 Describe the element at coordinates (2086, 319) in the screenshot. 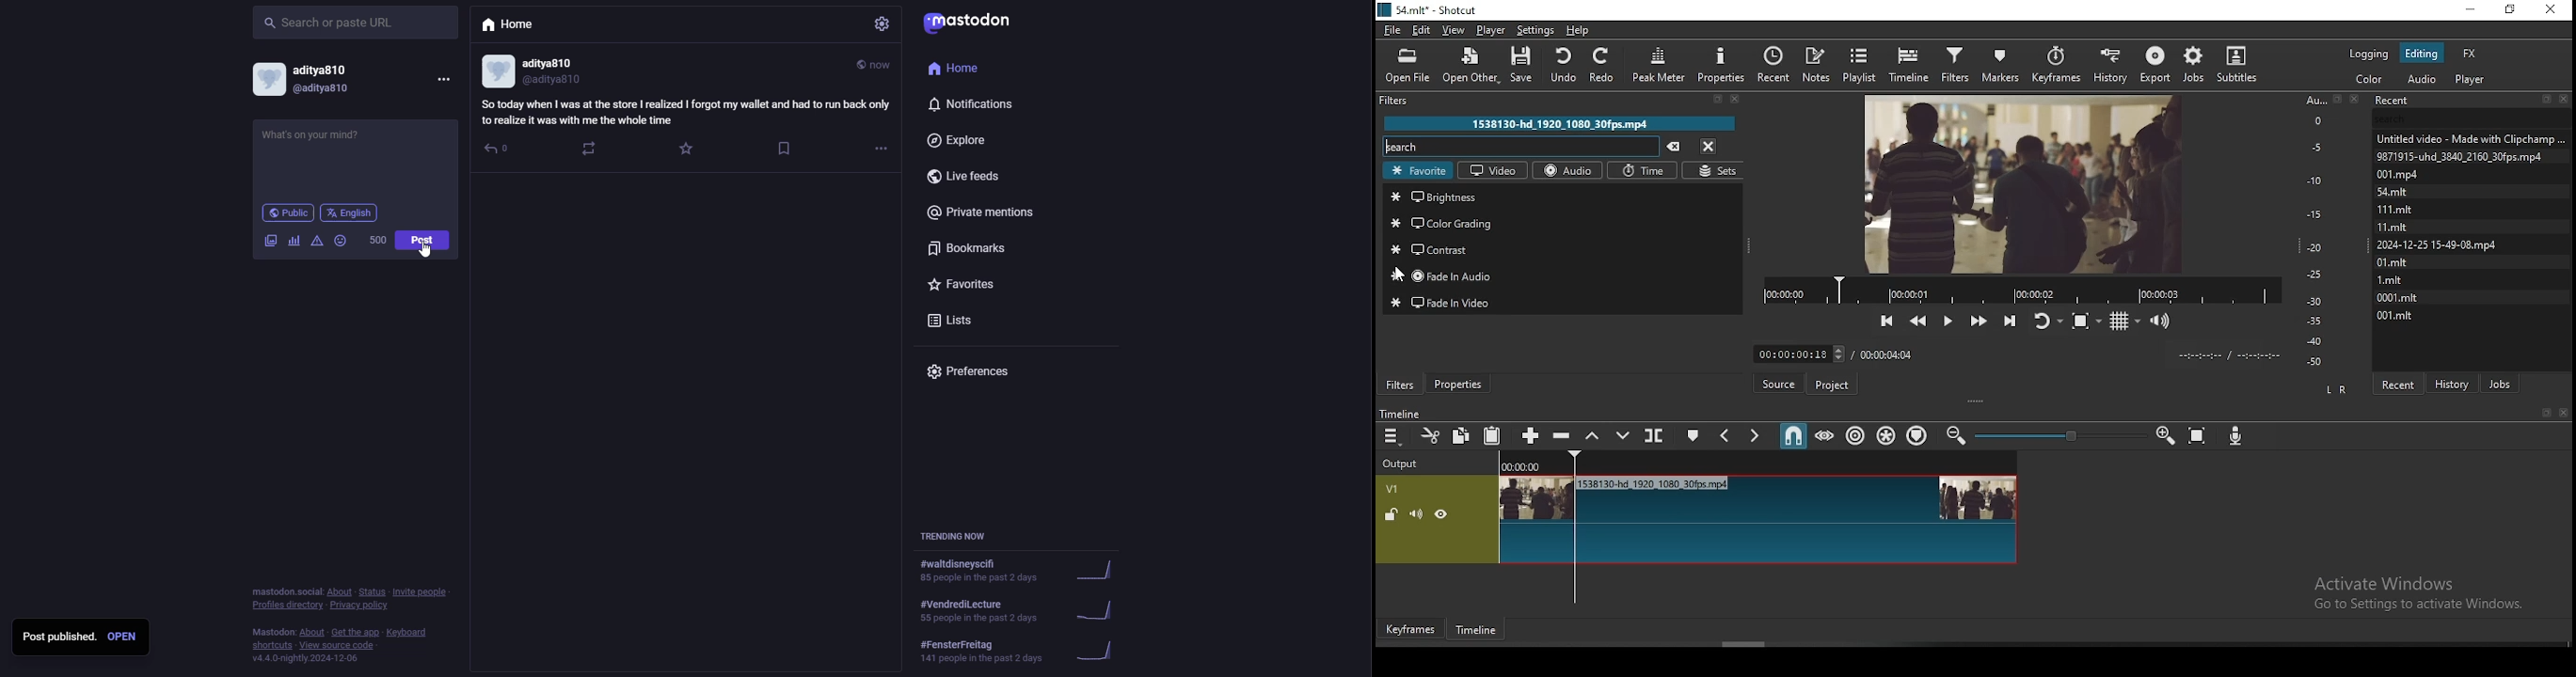

I see `toggle zoom` at that location.